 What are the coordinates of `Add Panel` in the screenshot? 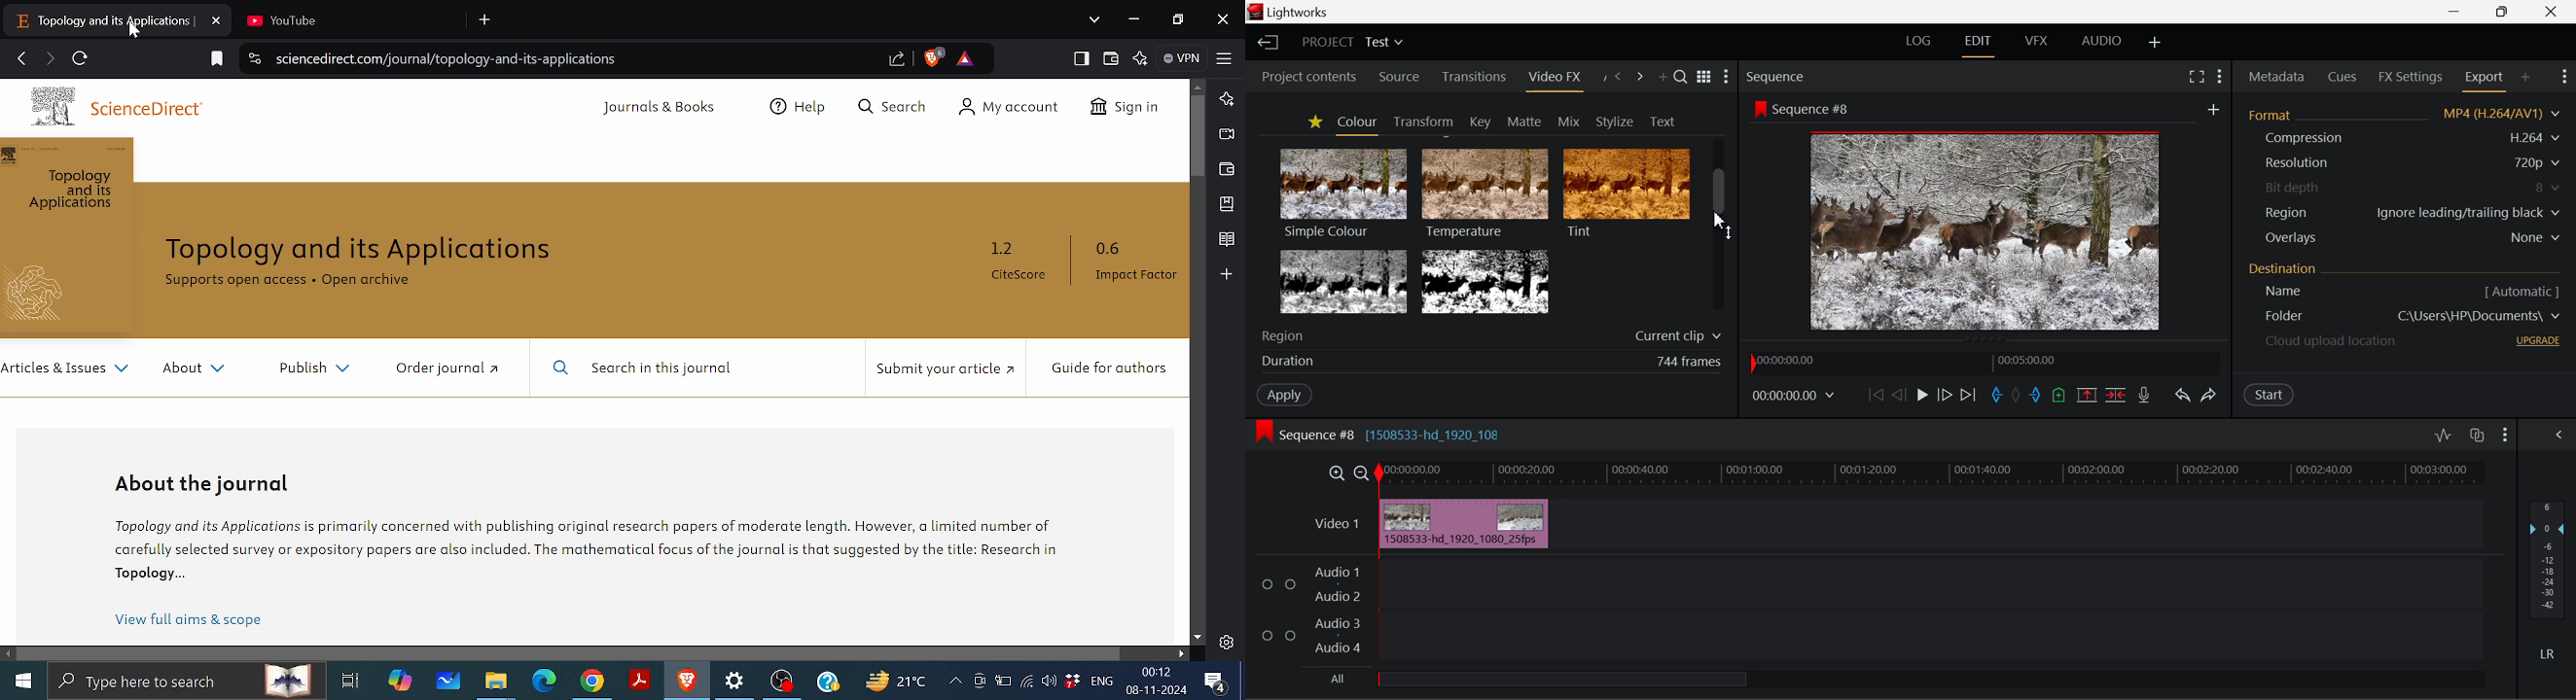 It's located at (1661, 76).